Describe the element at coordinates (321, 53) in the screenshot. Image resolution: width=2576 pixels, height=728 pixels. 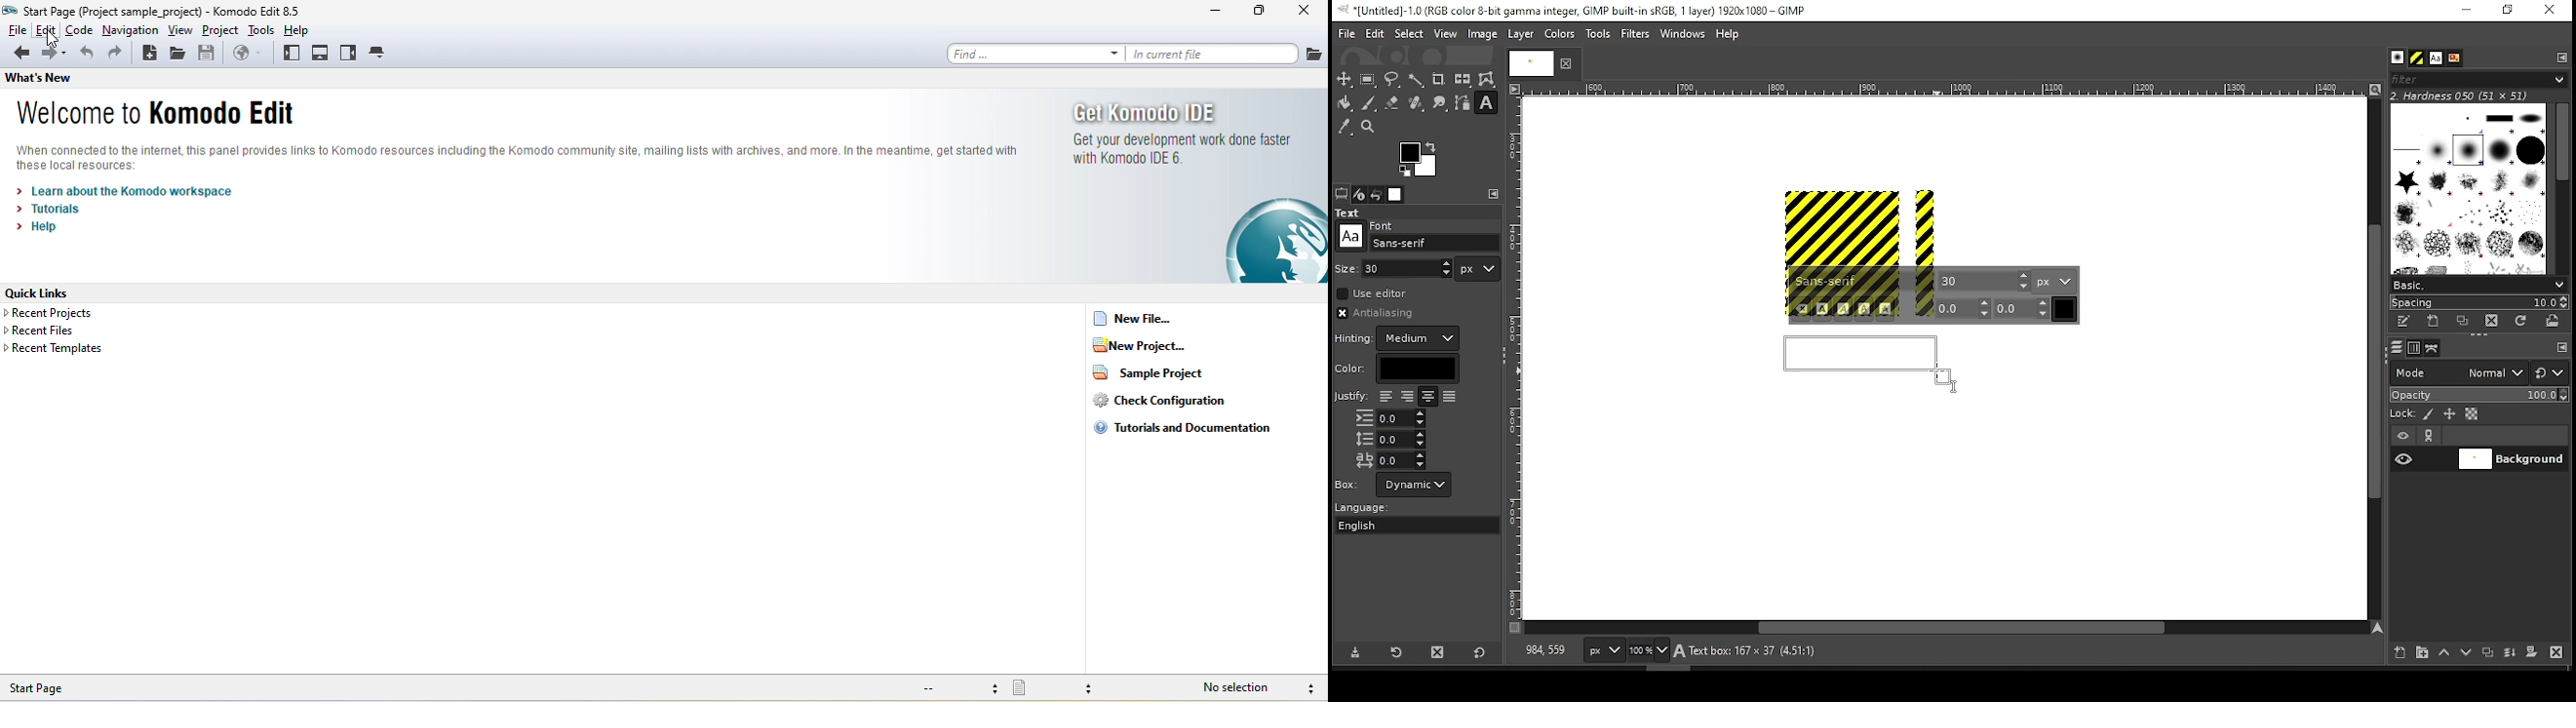
I see `bottom pane` at that location.